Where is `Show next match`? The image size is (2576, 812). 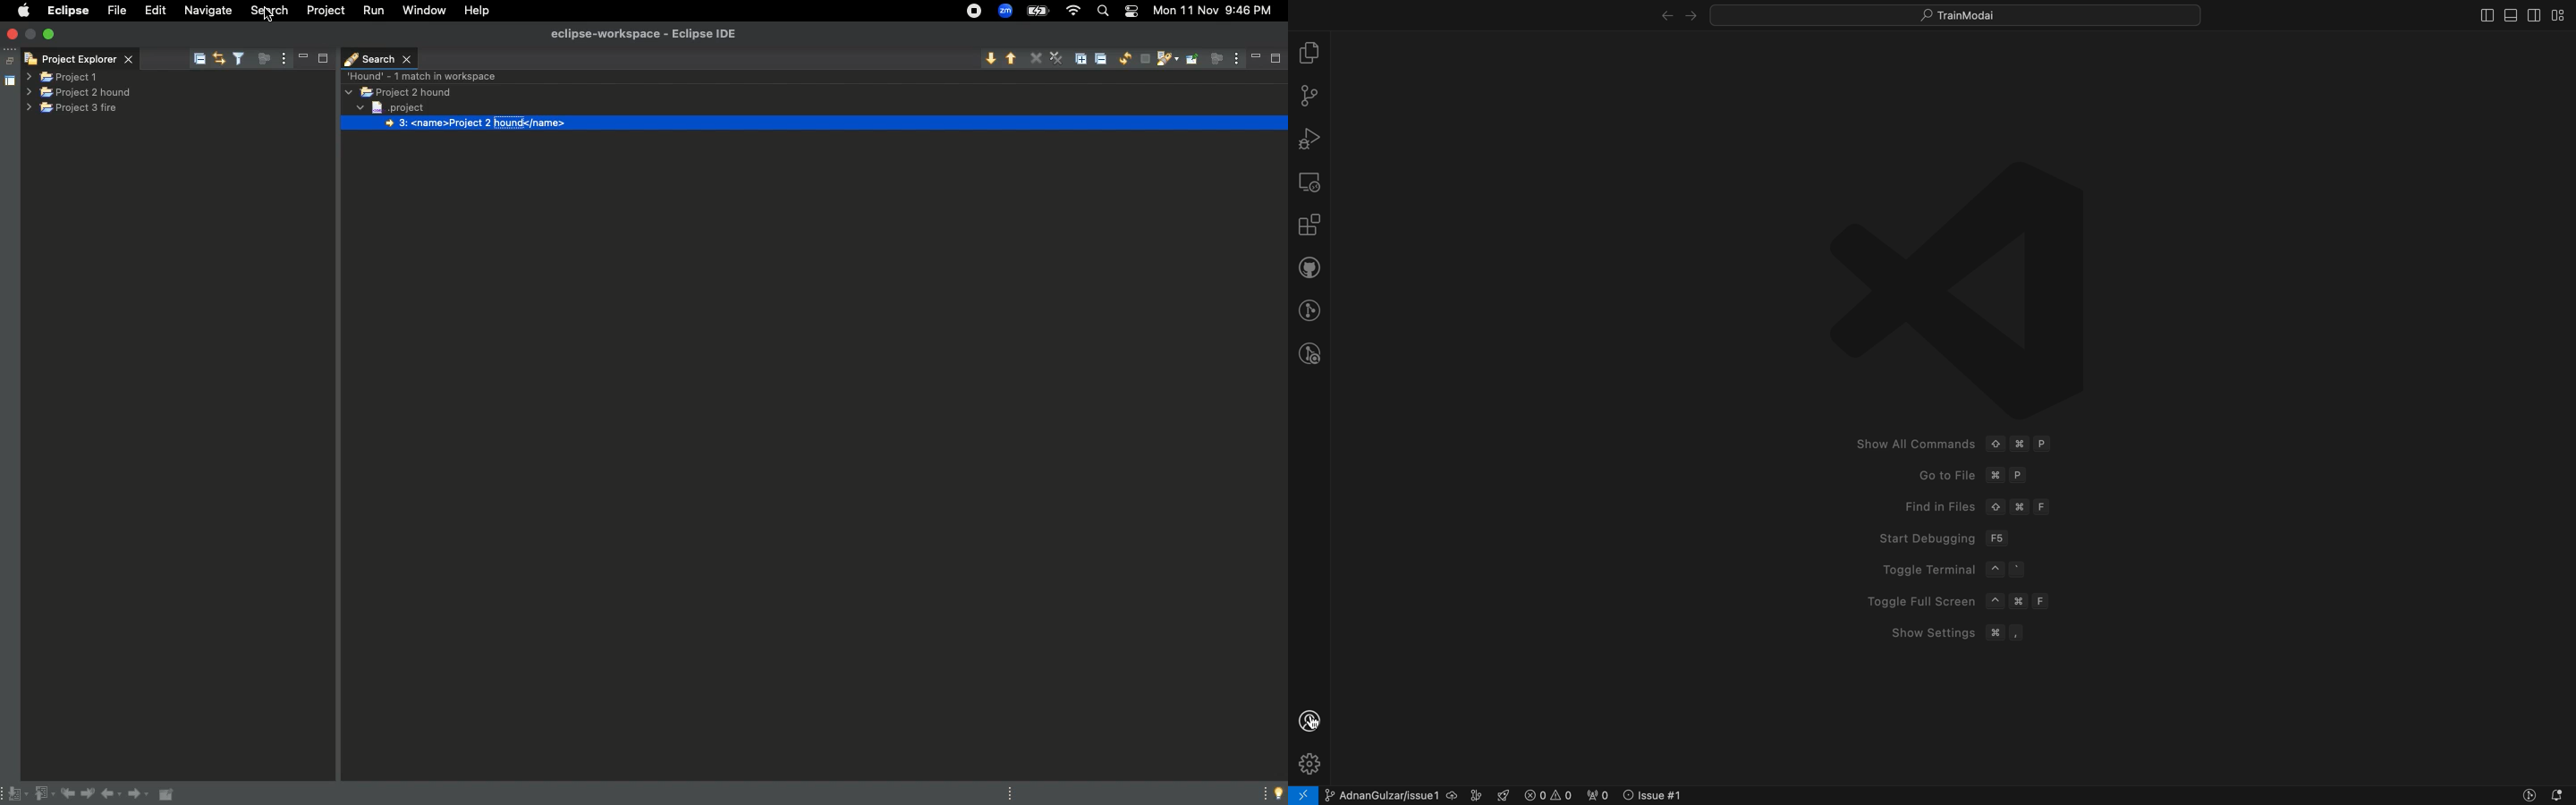 Show next match is located at coordinates (989, 58).